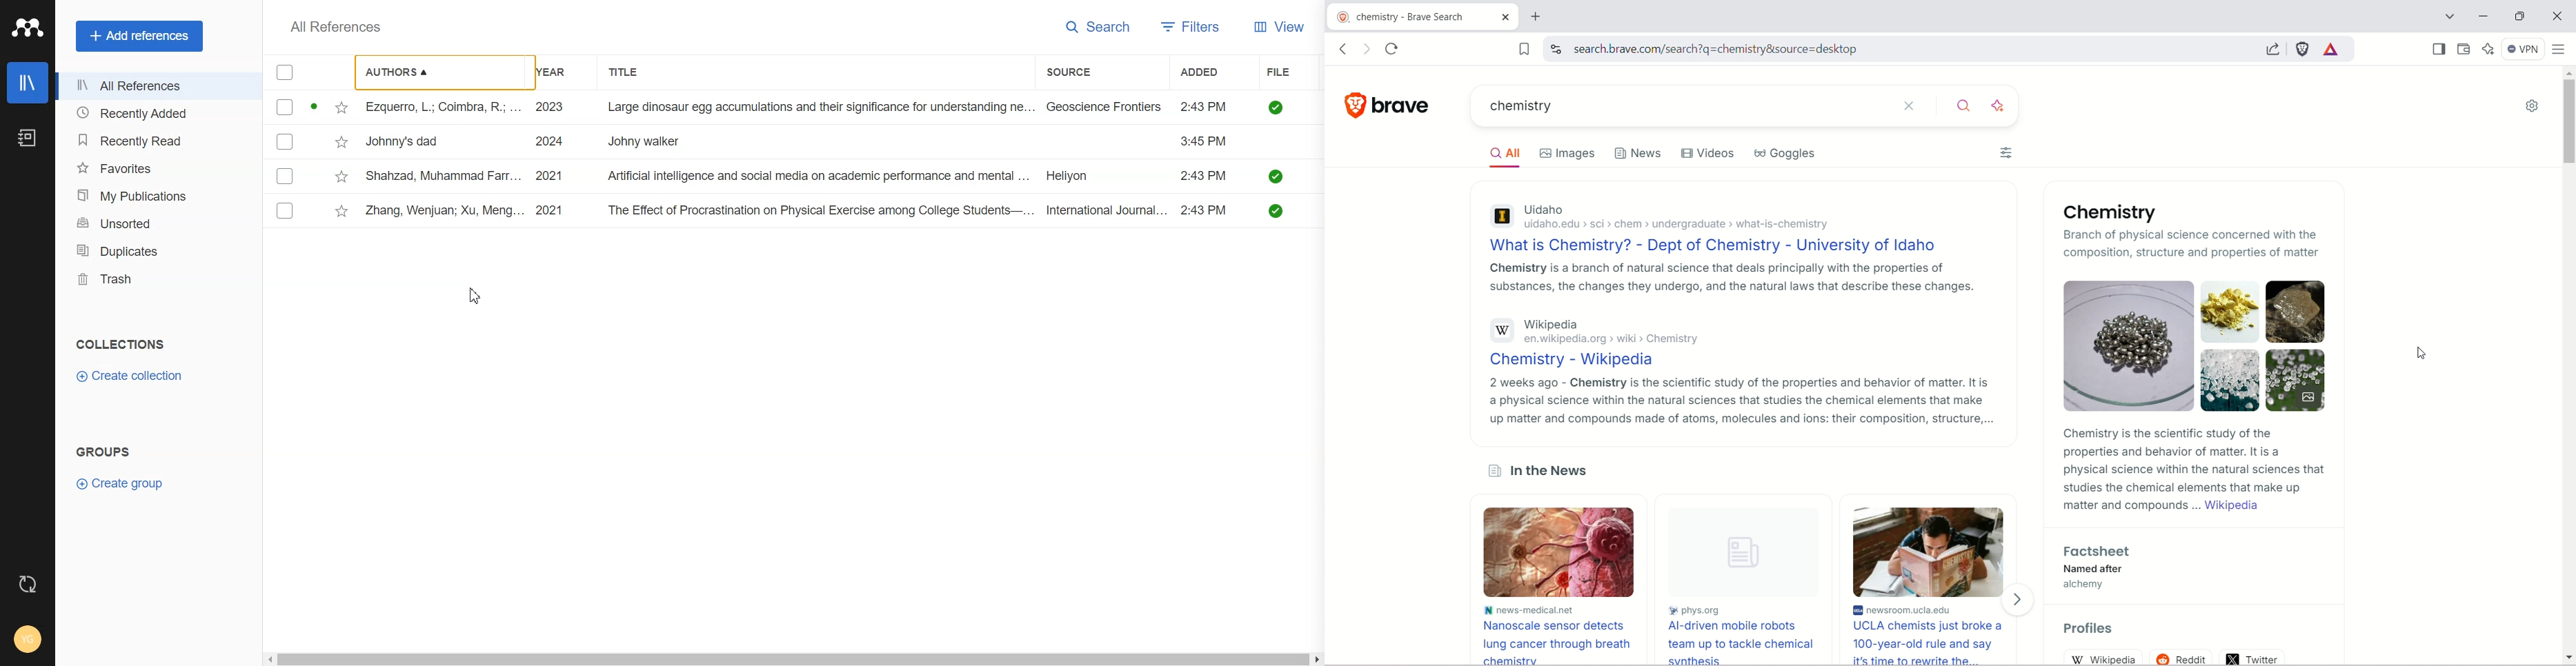  What do you see at coordinates (28, 137) in the screenshot?
I see `Notebook` at bounding box center [28, 137].